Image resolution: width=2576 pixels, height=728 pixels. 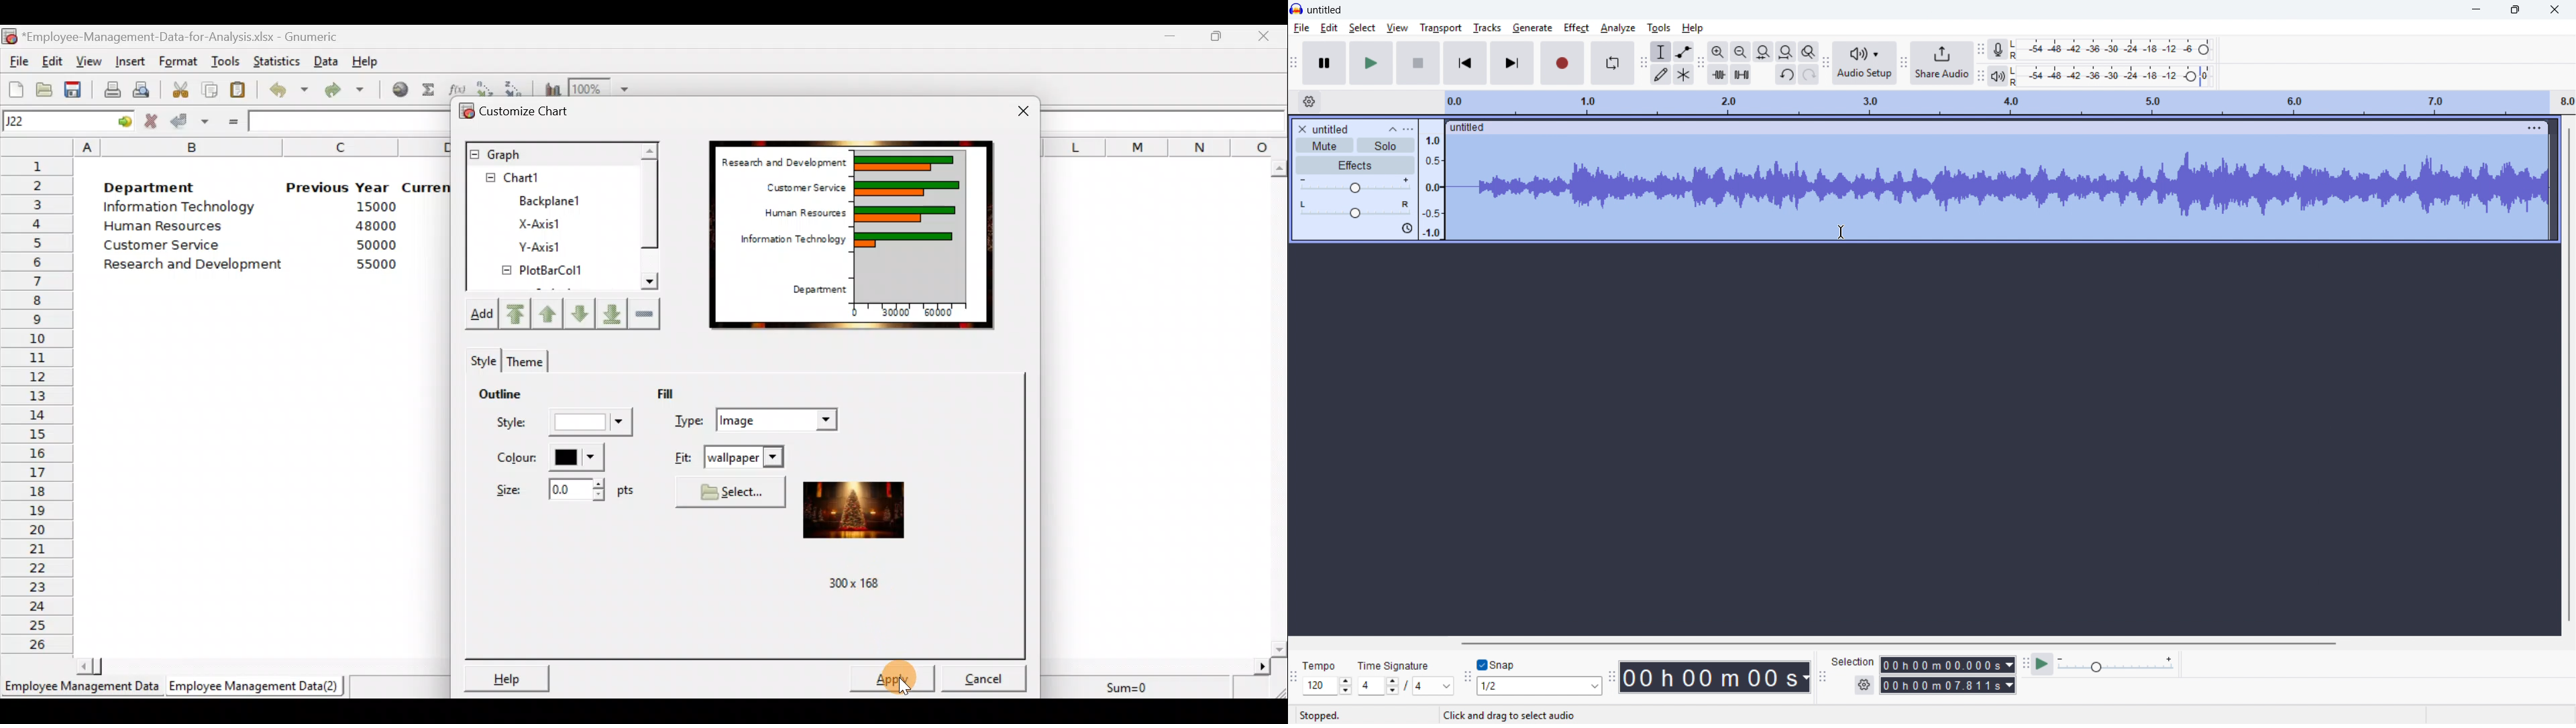 I want to click on Insert hyperlink, so click(x=398, y=92).